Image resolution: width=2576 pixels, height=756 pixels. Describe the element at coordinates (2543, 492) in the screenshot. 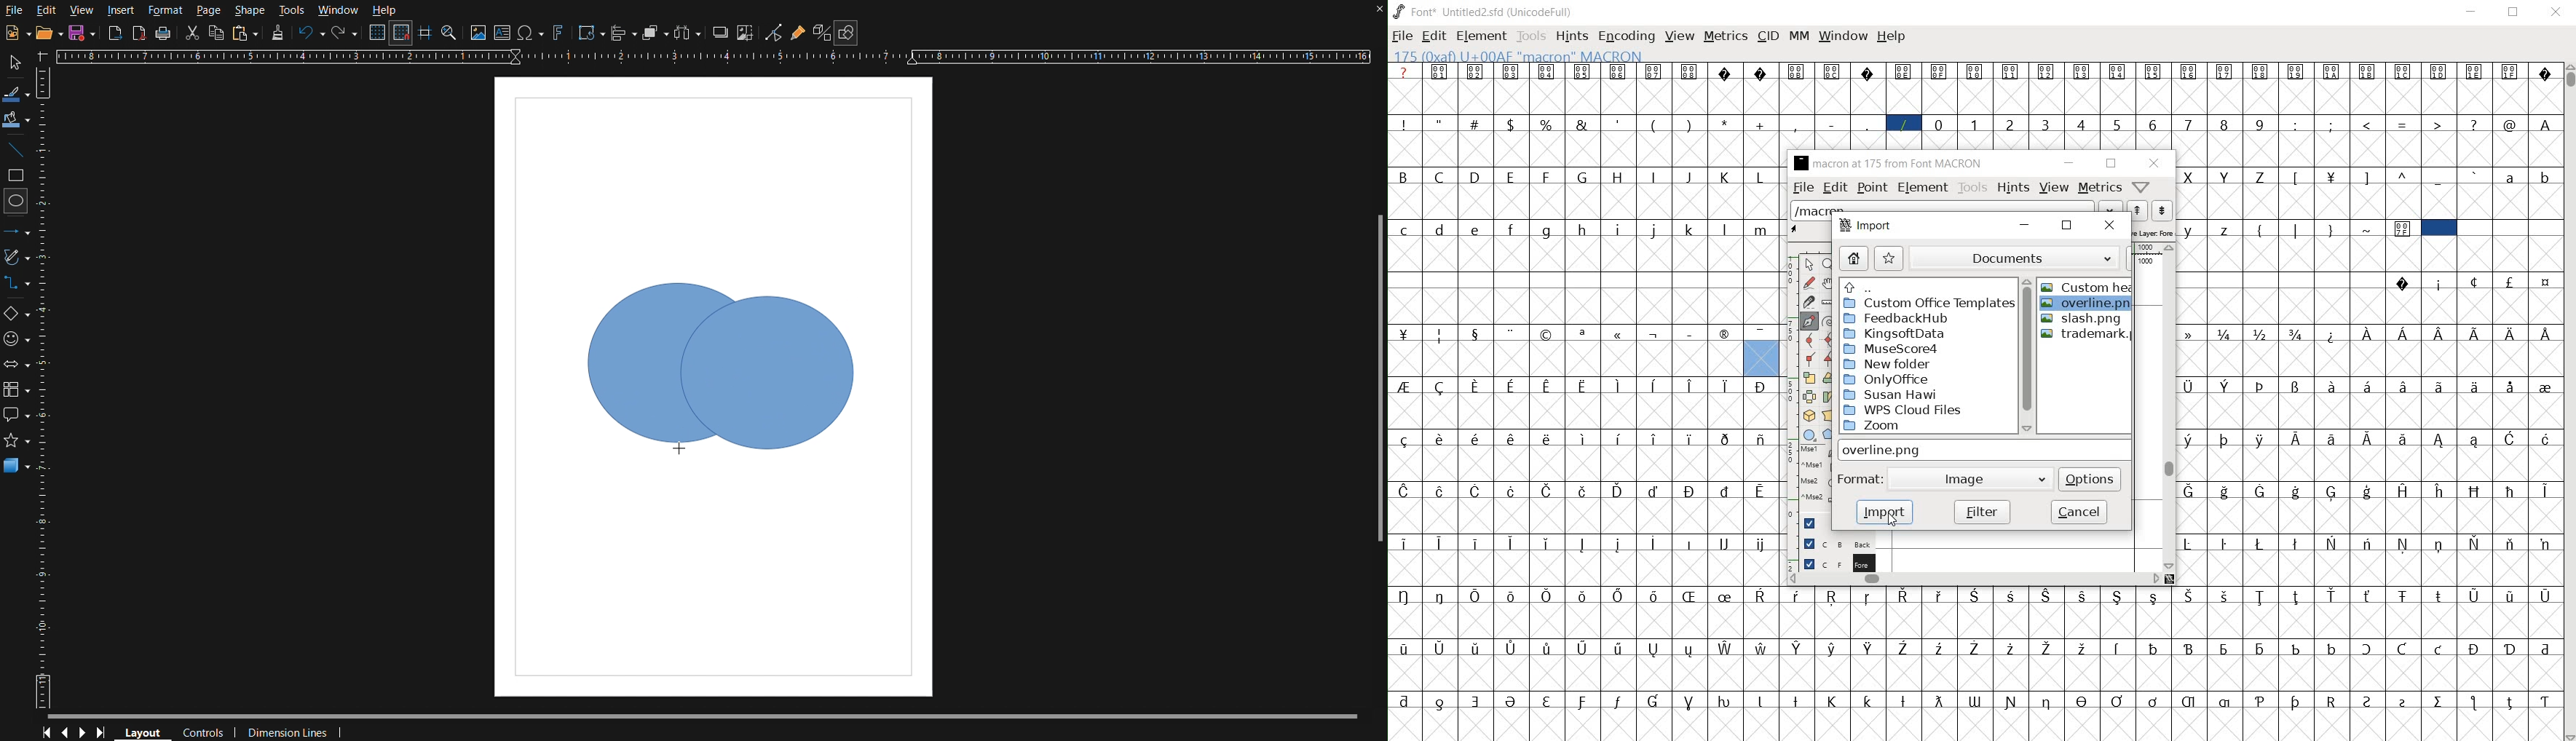

I see `Symbol` at that location.